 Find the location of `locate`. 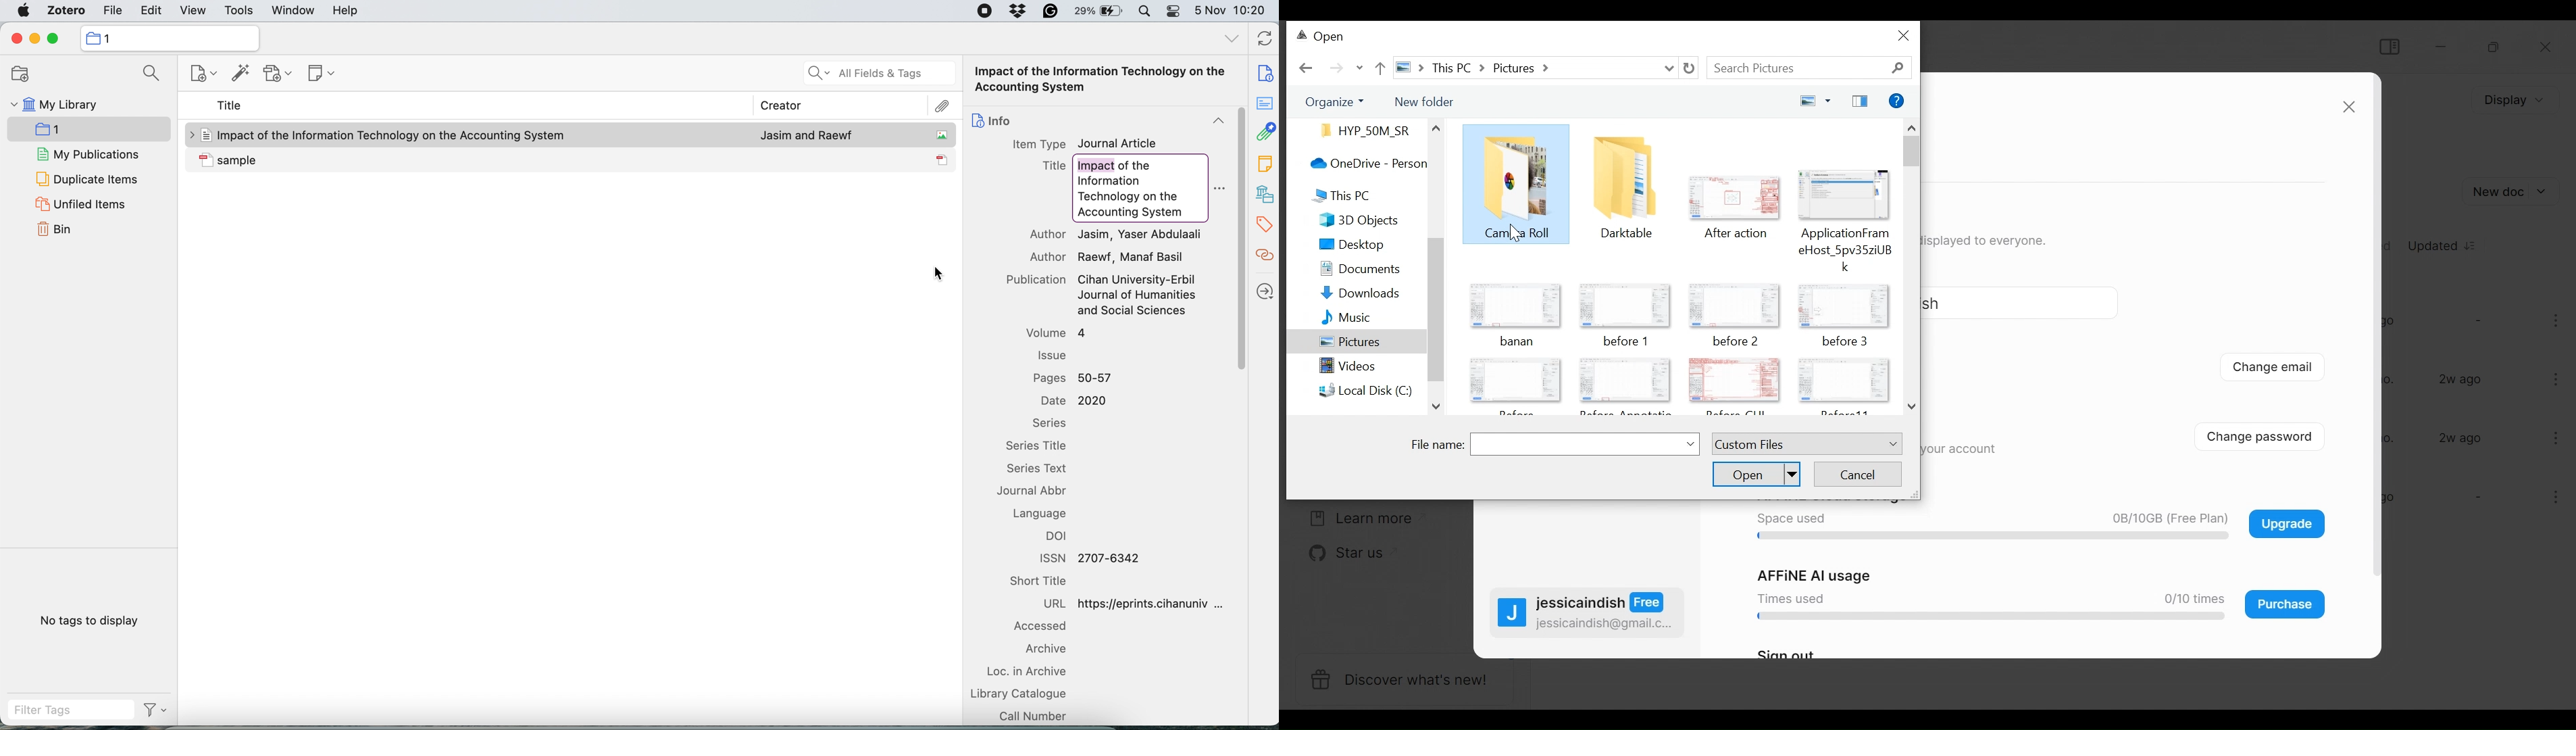

locate is located at coordinates (1264, 292).